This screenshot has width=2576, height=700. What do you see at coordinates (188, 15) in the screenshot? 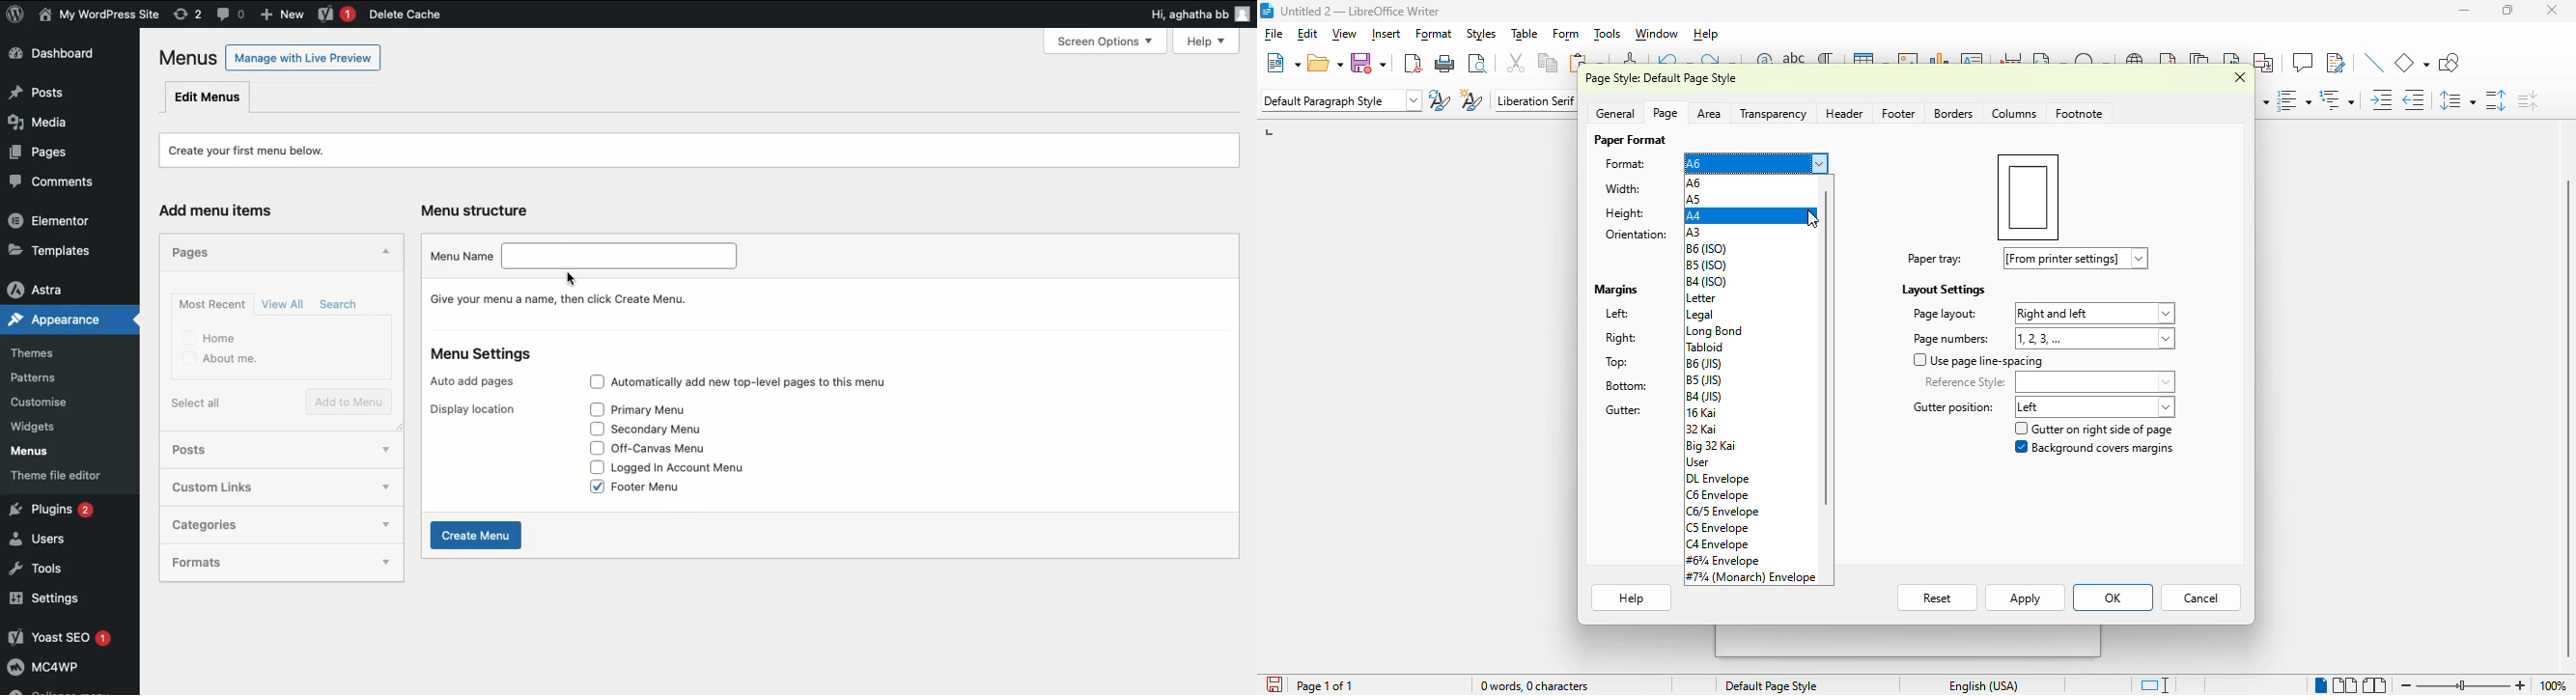
I see `Revision` at bounding box center [188, 15].